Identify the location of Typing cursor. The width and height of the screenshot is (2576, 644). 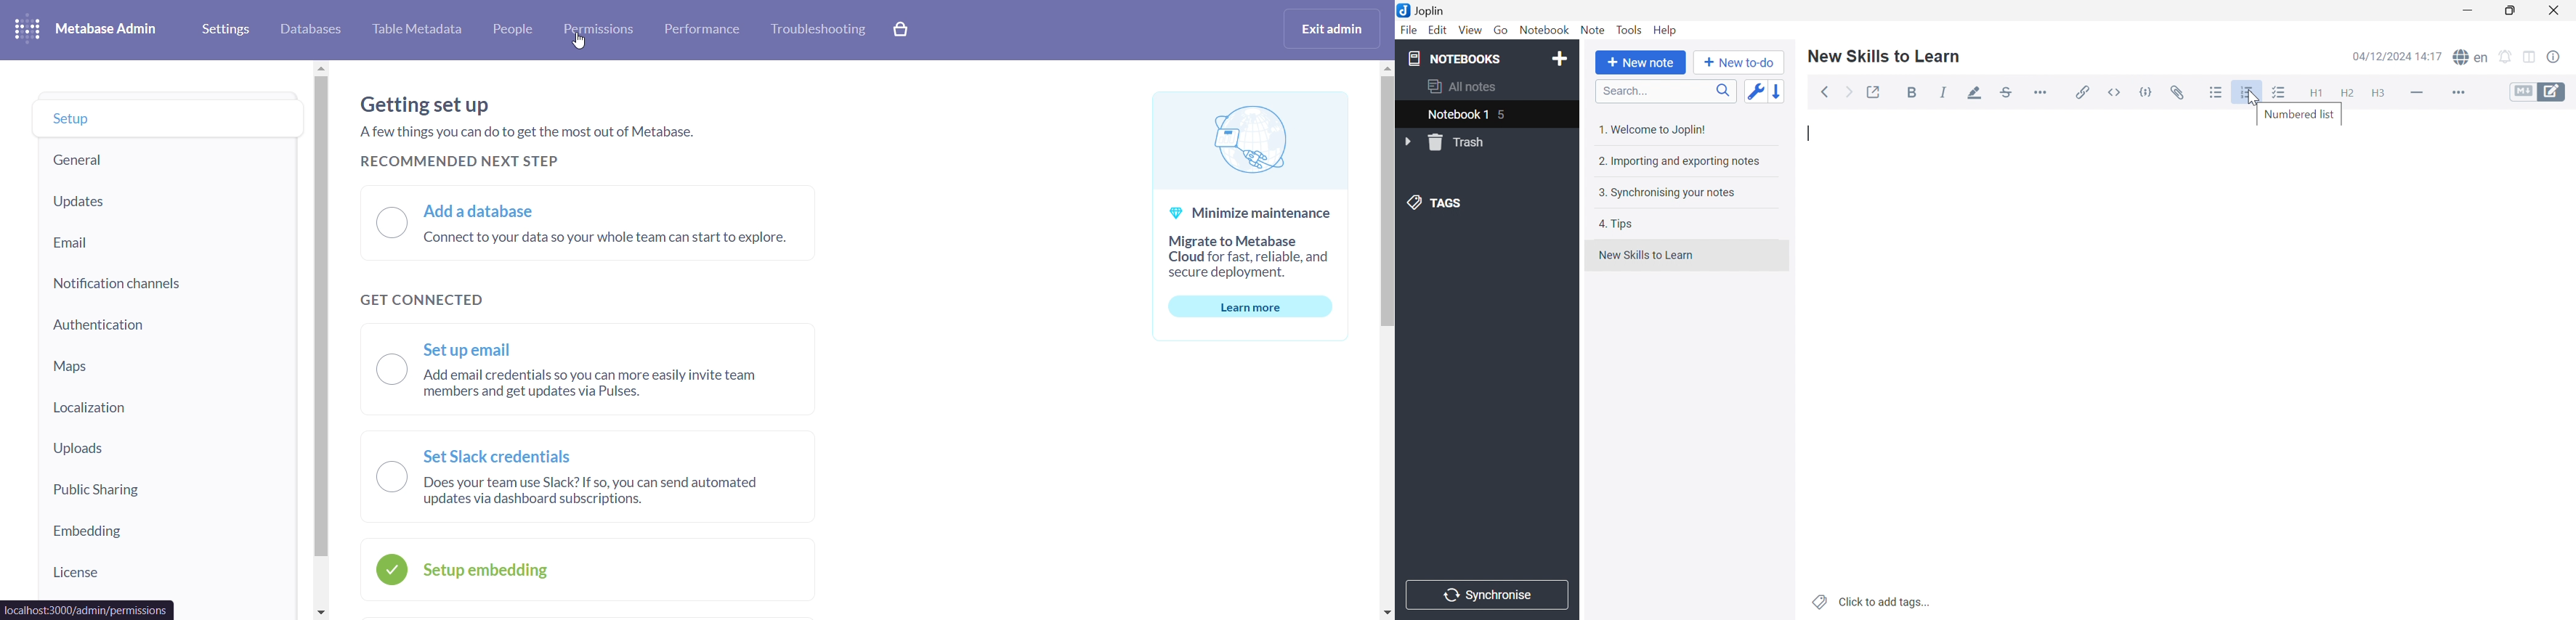
(1811, 135).